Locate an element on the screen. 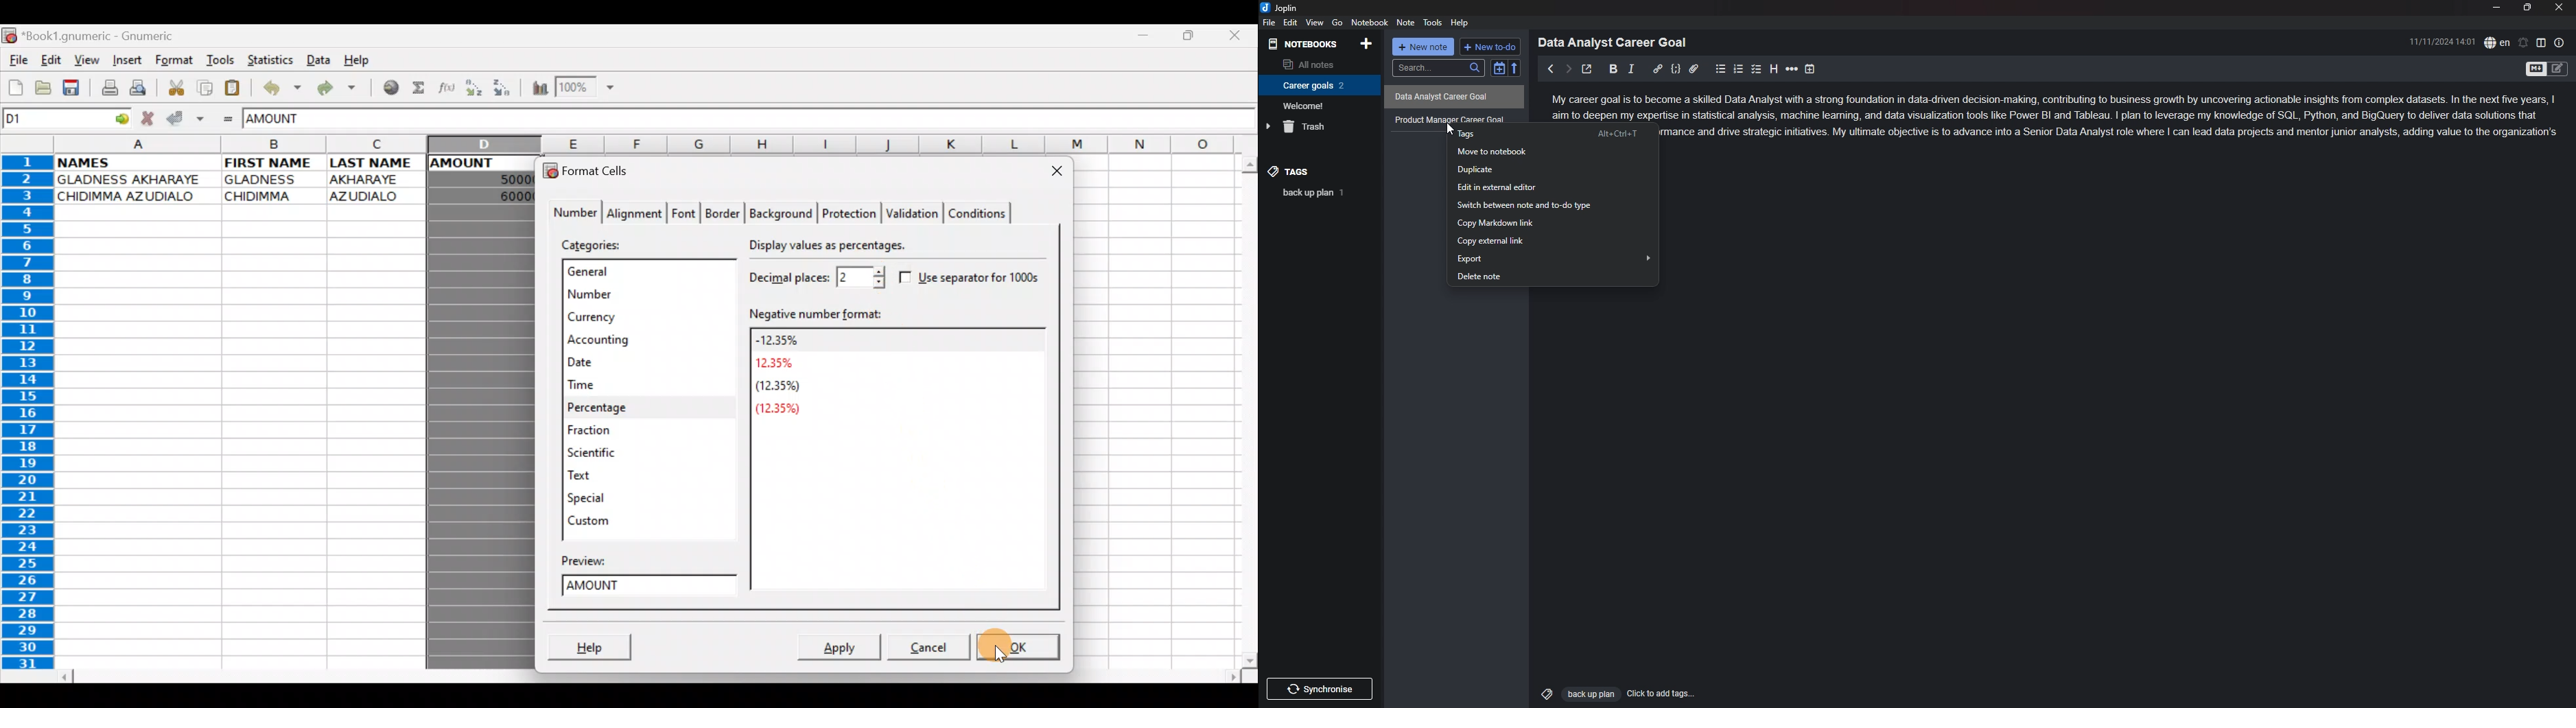  Create new workbook is located at coordinates (14, 88).